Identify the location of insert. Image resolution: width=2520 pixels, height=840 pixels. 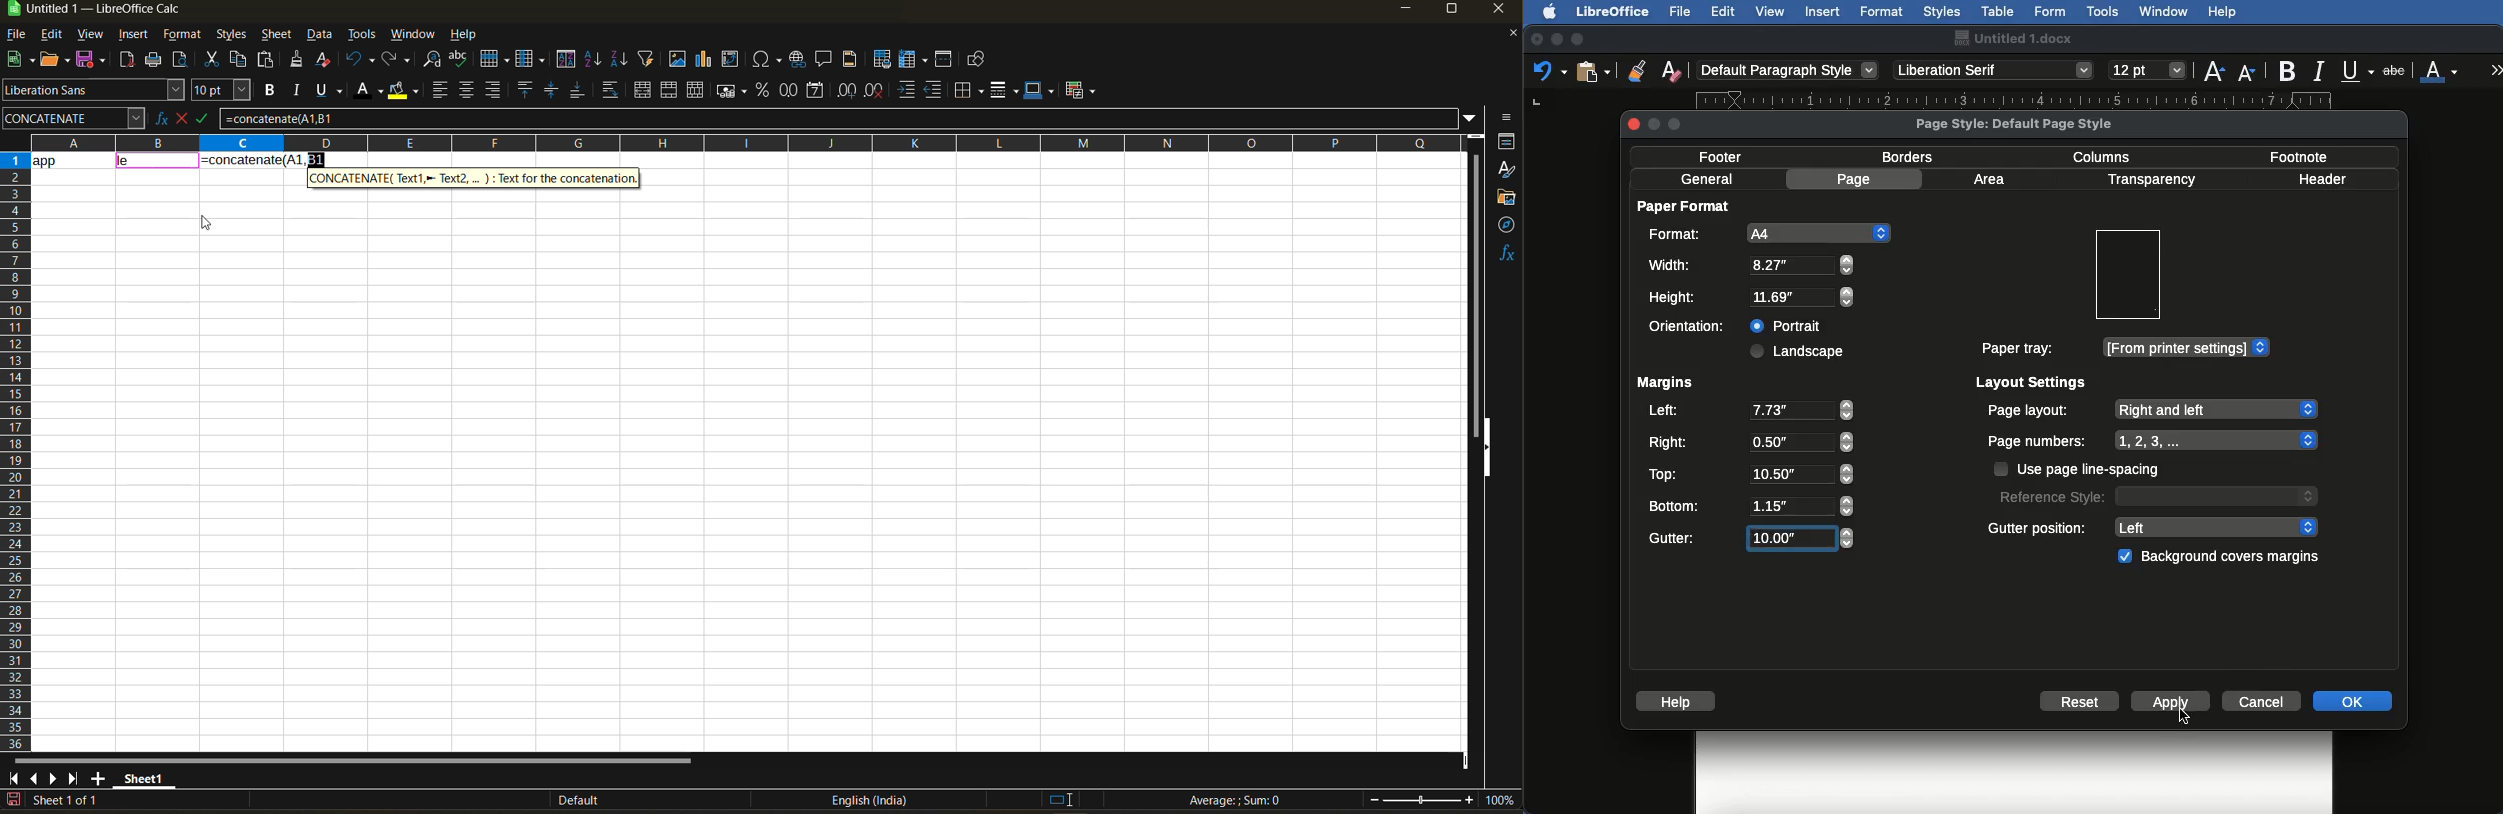
(132, 35).